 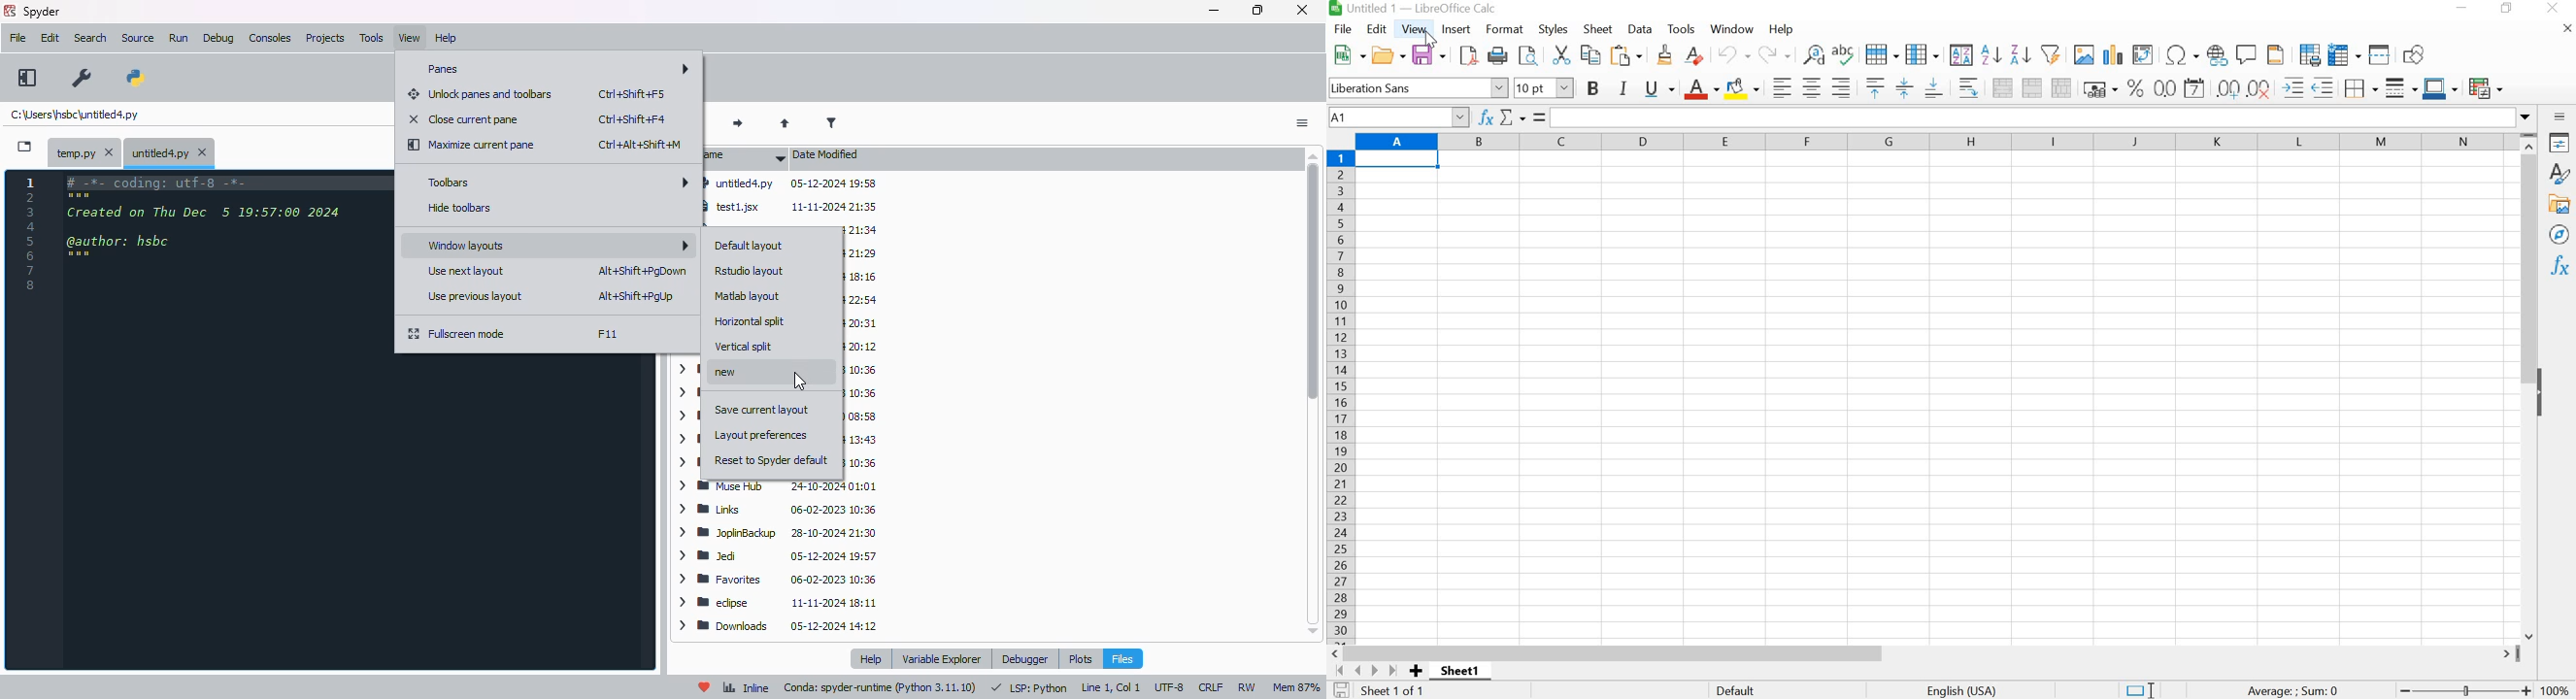 I want to click on consoles, so click(x=270, y=37).